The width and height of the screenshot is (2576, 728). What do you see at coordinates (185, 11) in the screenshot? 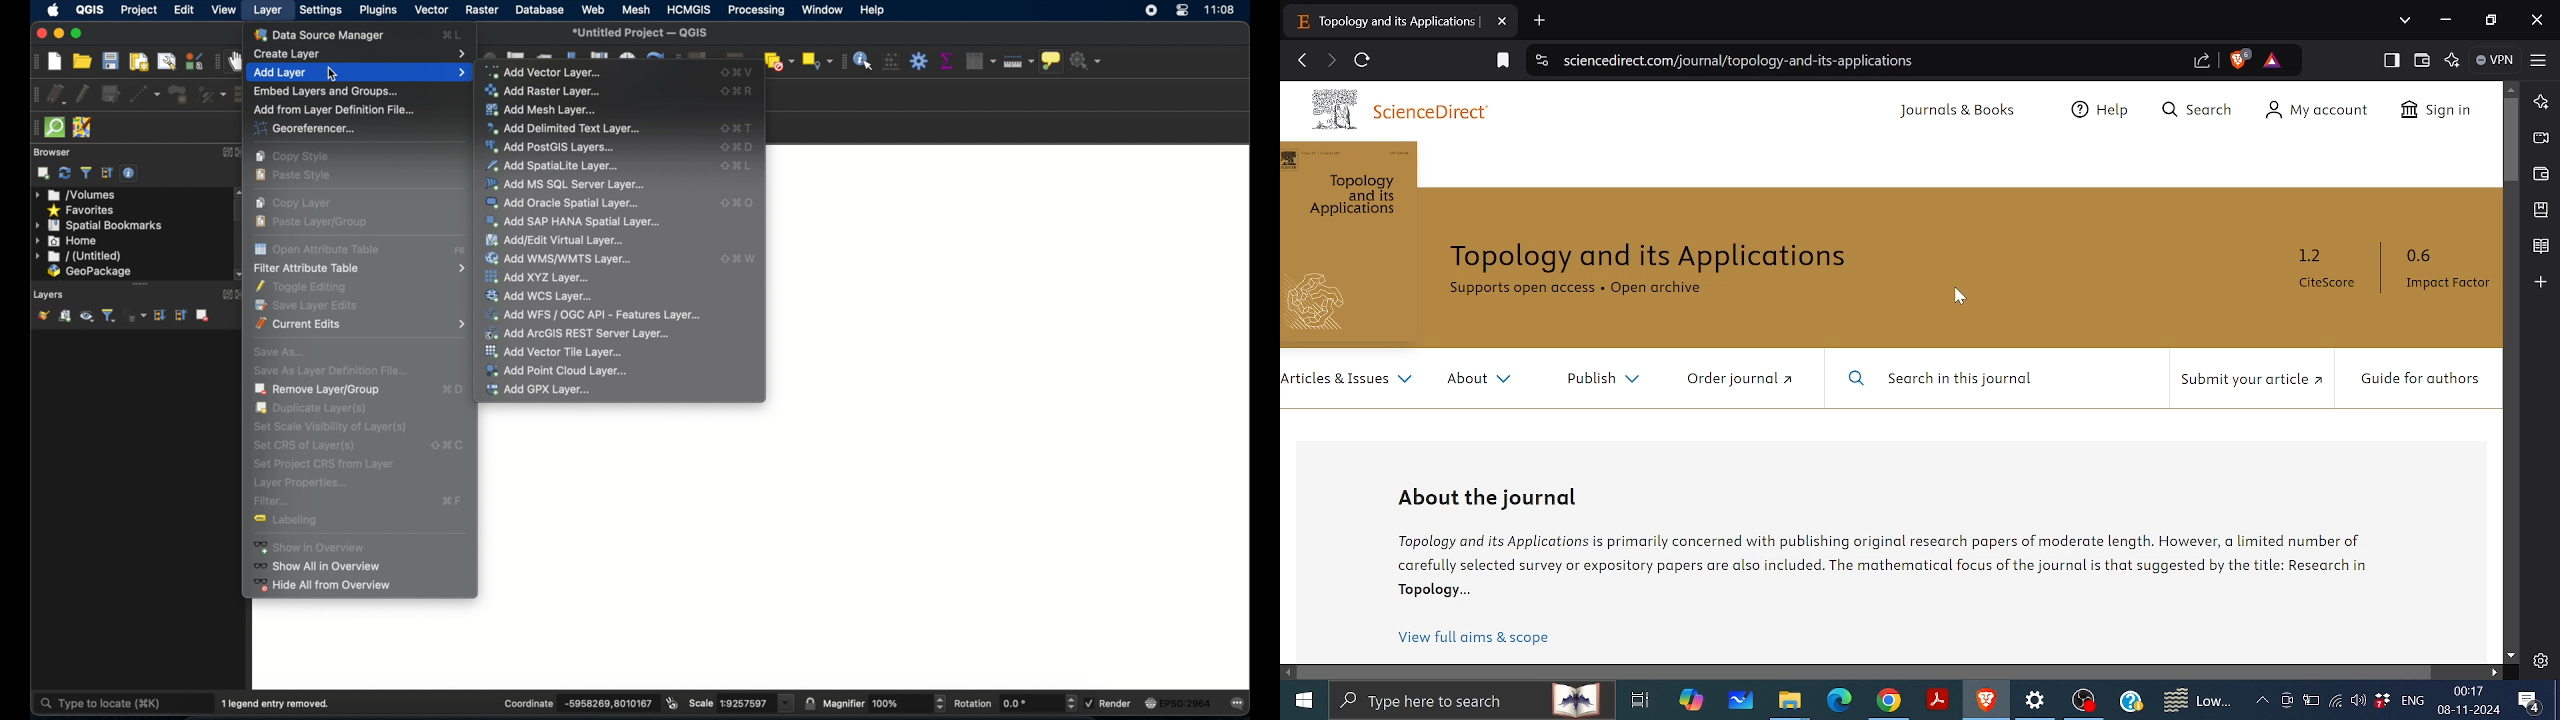
I see `edit` at bounding box center [185, 11].